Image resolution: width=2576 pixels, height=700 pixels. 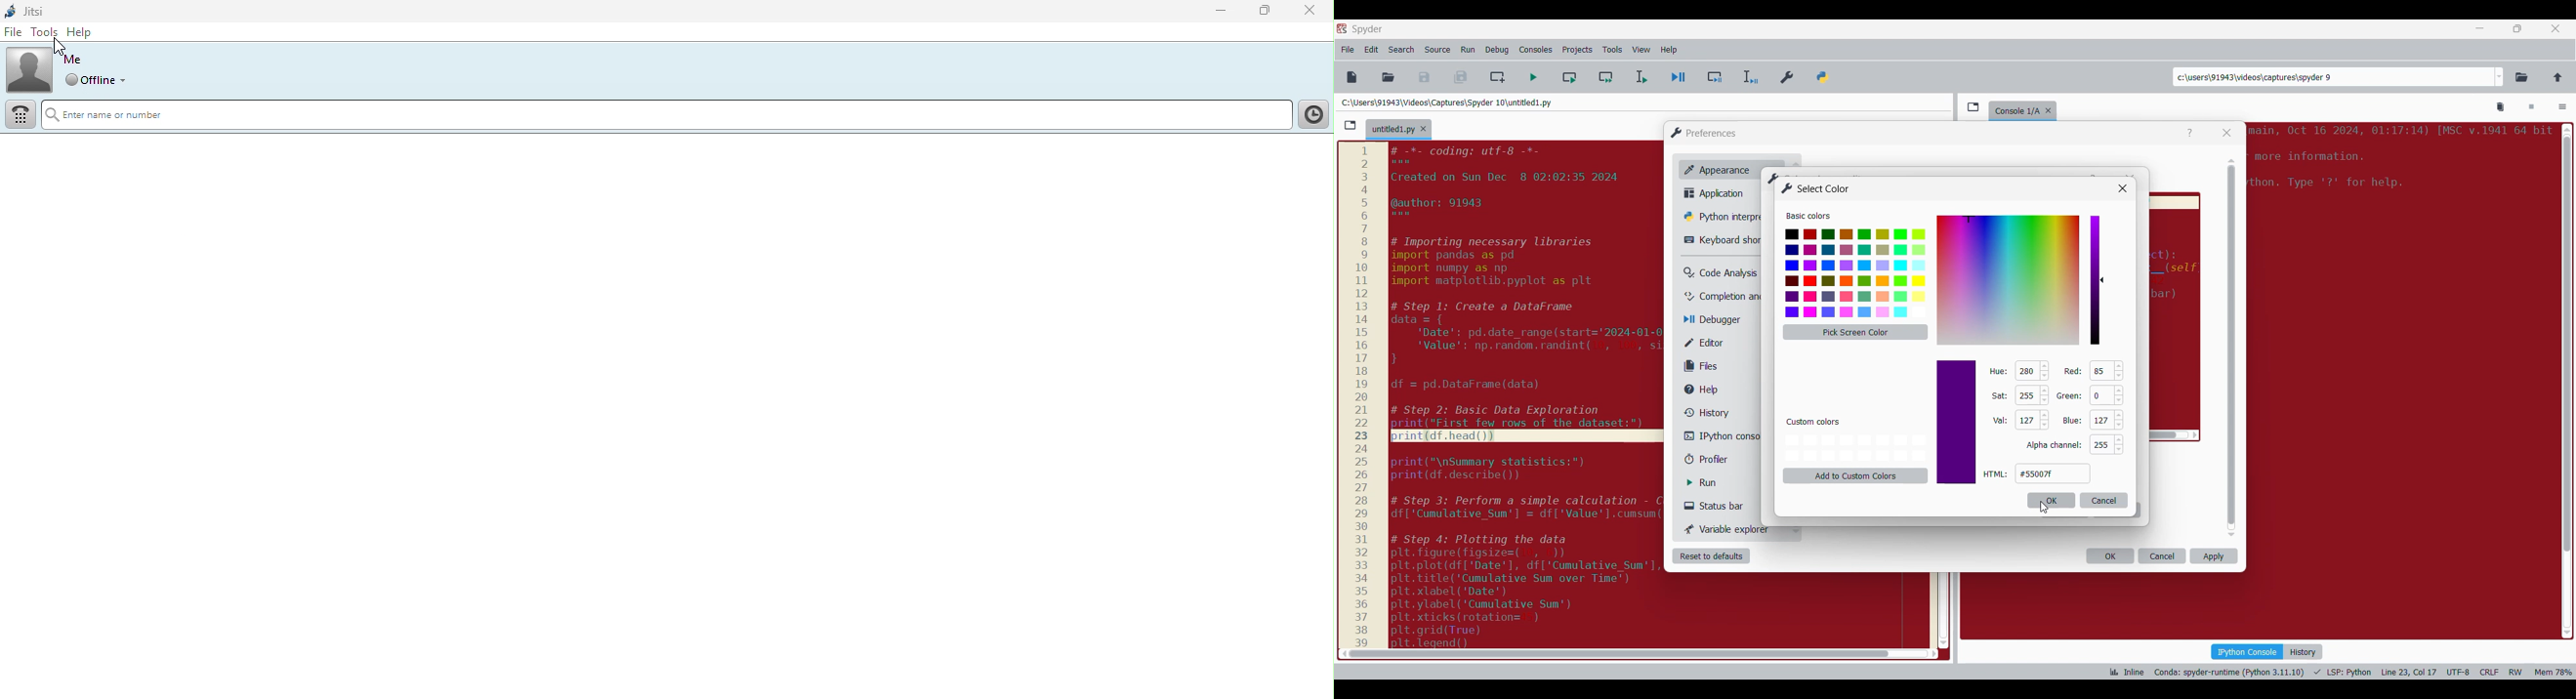 What do you see at coordinates (1577, 49) in the screenshot?
I see `Projects menu` at bounding box center [1577, 49].